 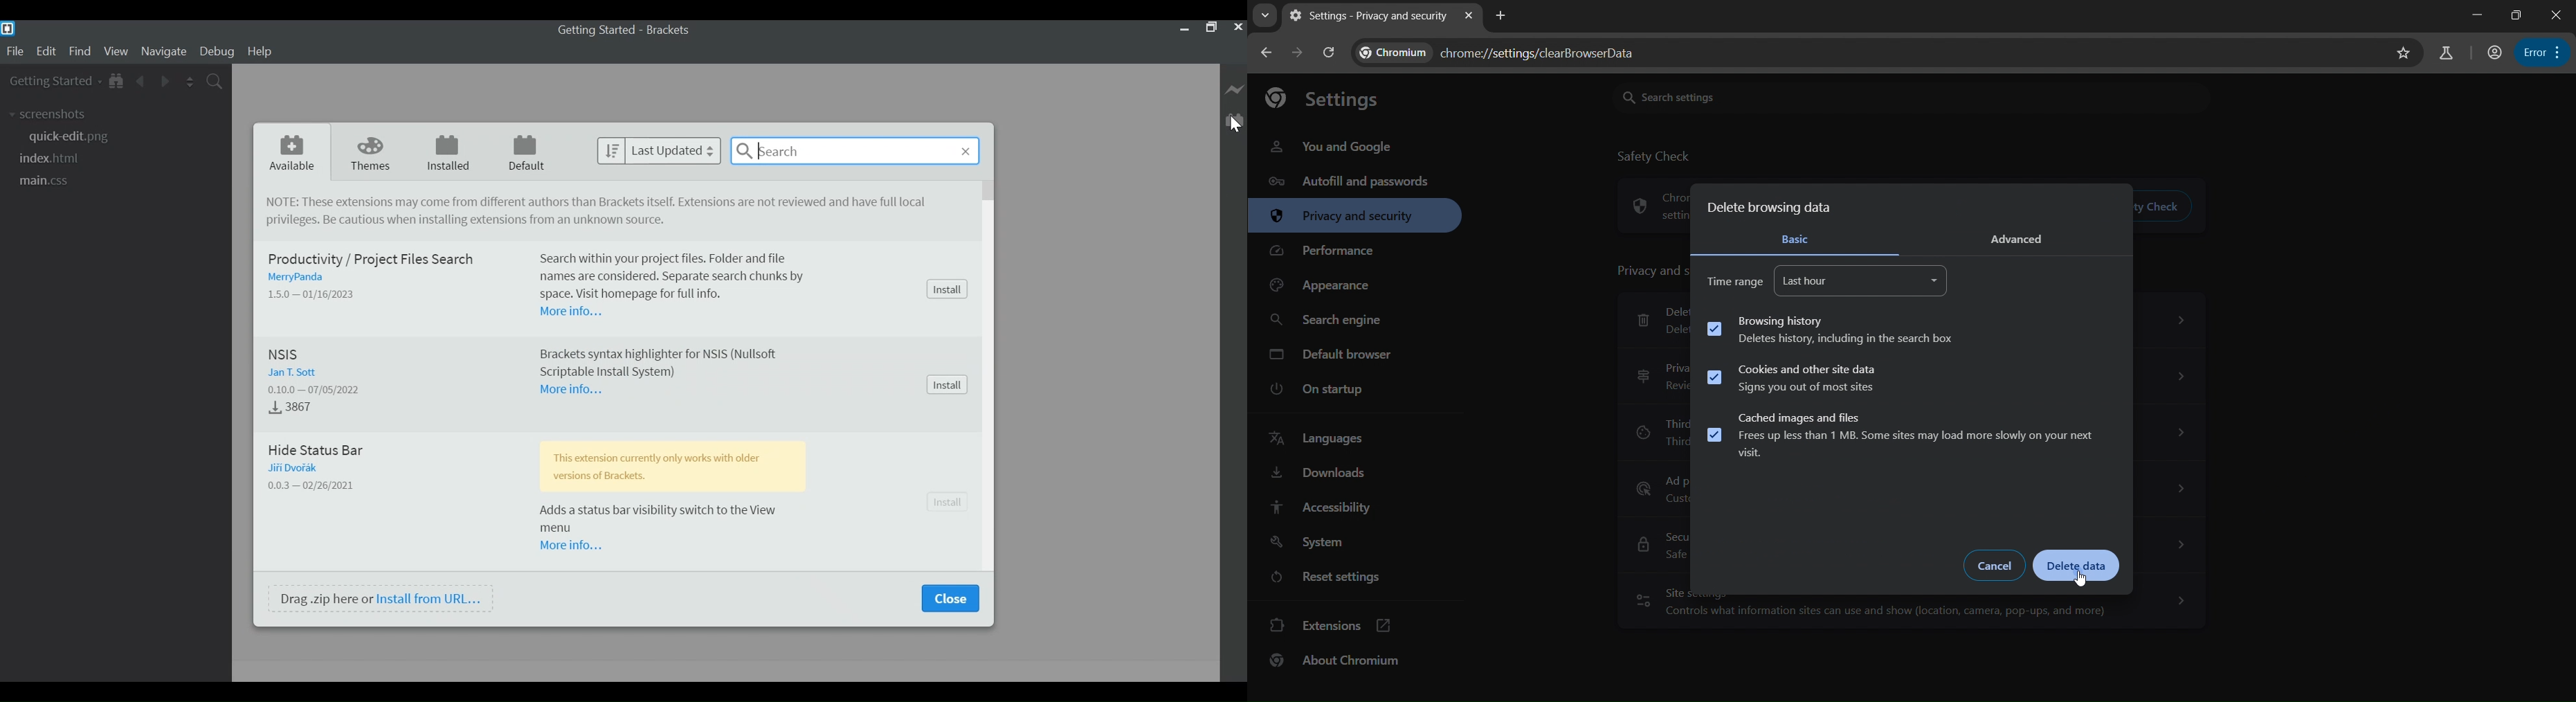 What do you see at coordinates (2023, 238) in the screenshot?
I see `advanced` at bounding box center [2023, 238].